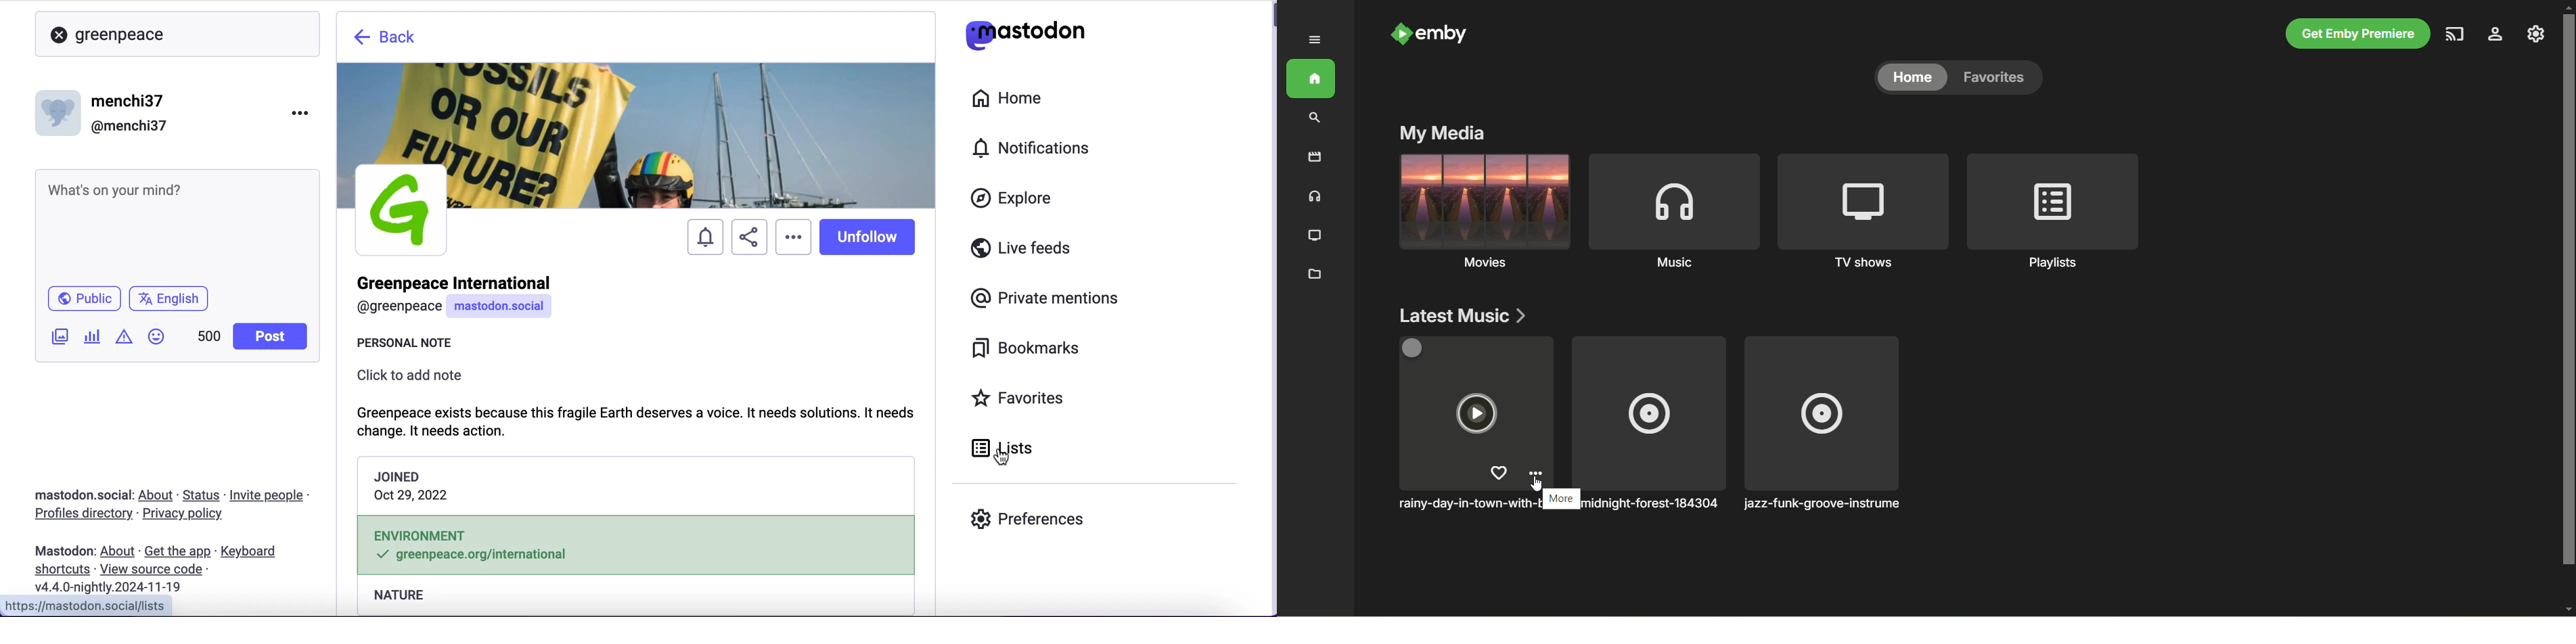  I want to click on environment, so click(636, 545).